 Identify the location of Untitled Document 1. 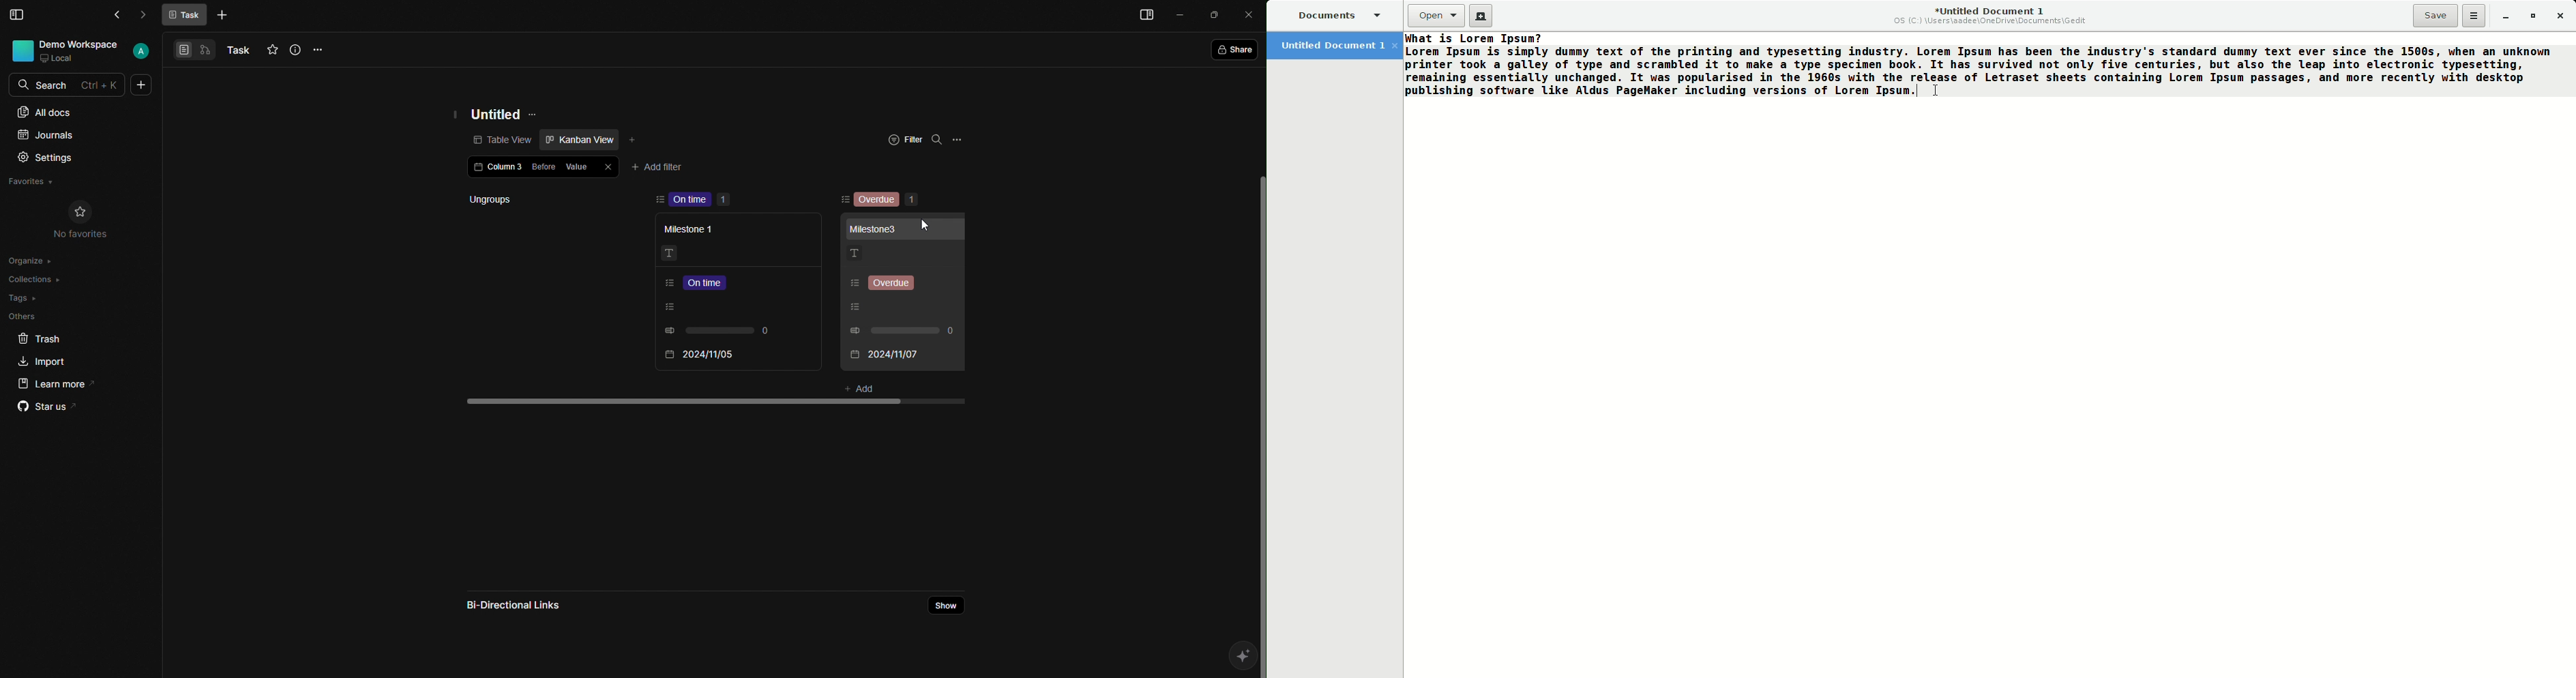
(1991, 16).